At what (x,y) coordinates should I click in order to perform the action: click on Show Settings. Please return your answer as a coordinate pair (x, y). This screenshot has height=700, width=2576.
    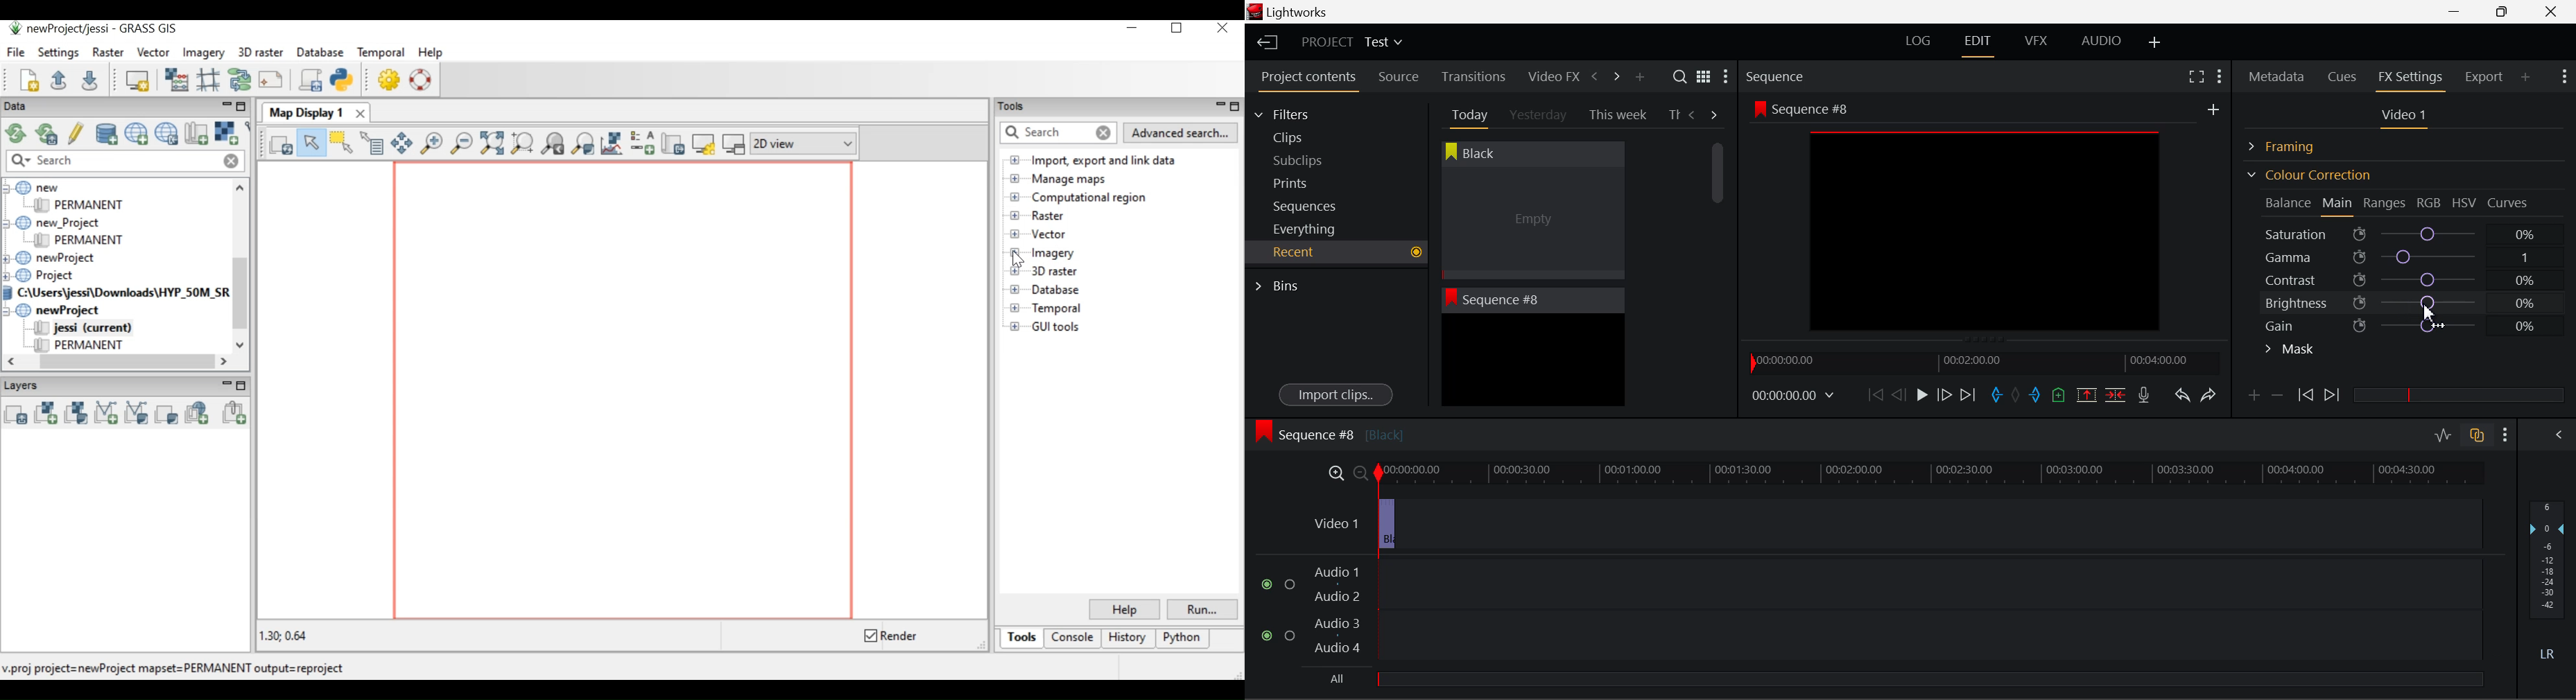
    Looking at the image, I should click on (2563, 75).